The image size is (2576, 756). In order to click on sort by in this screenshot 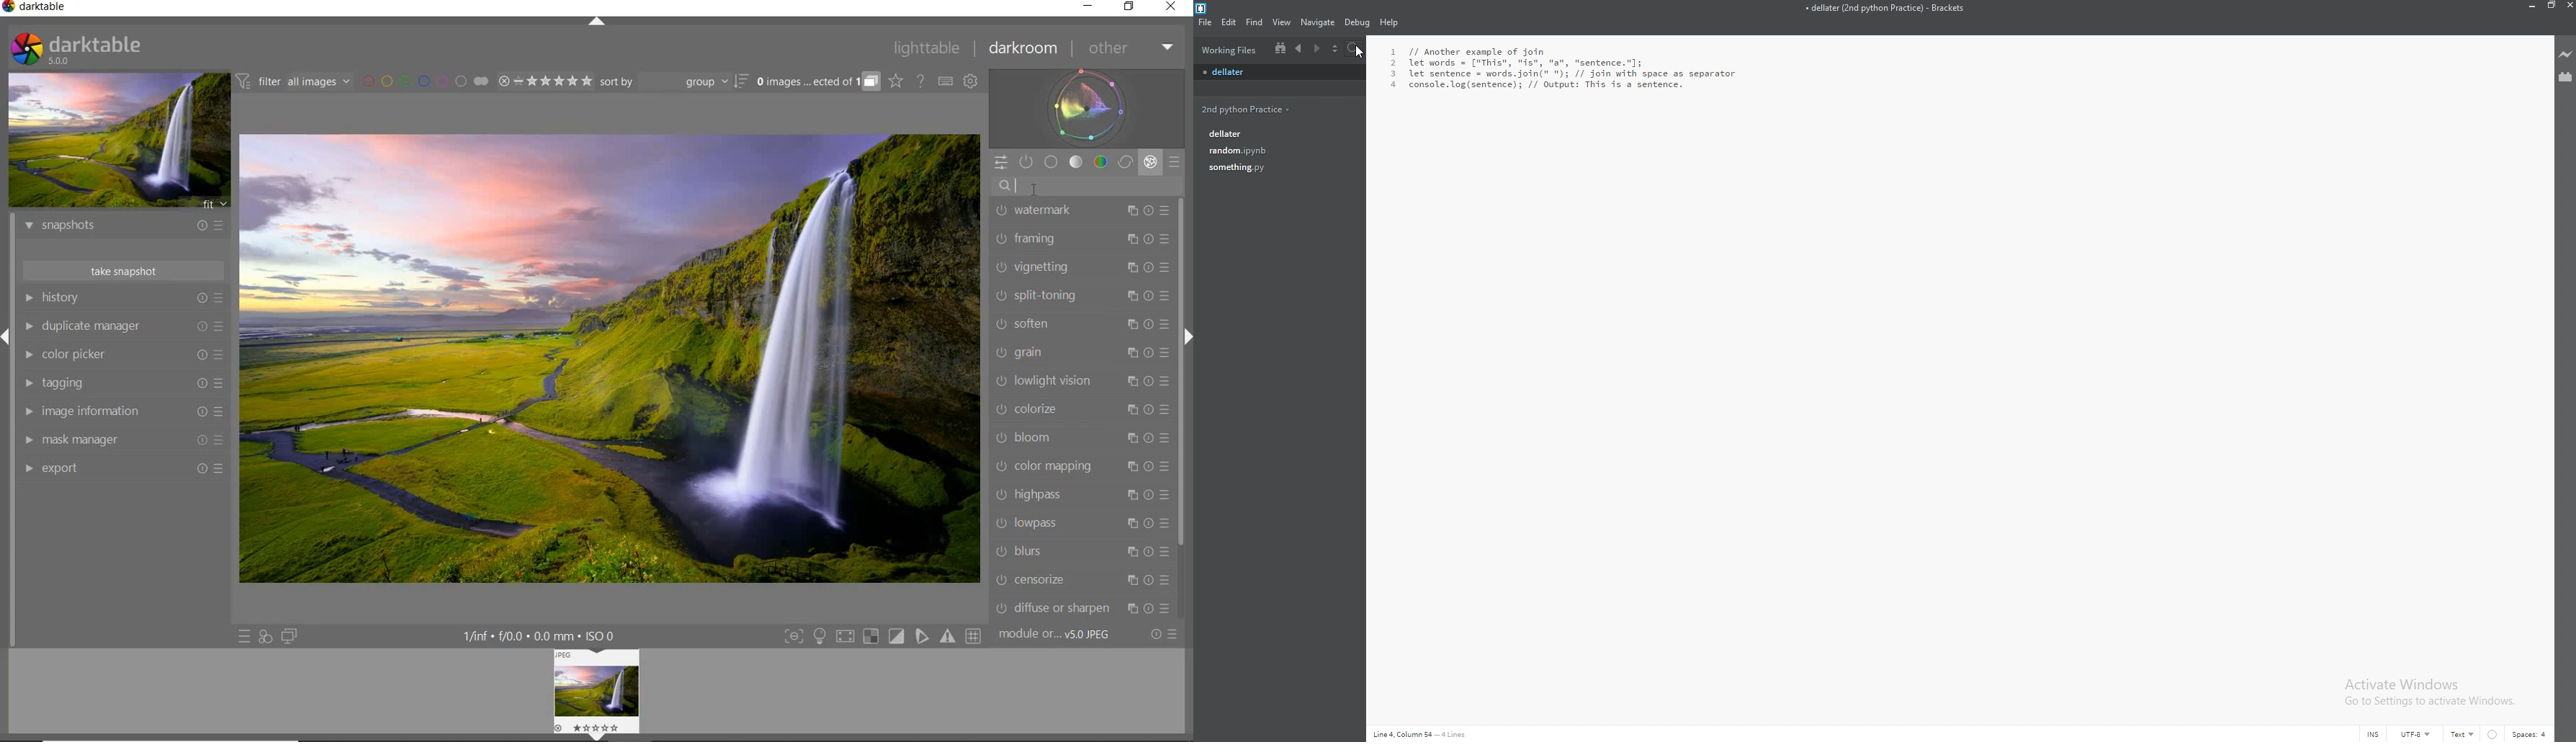, I will do `click(674, 81)`.